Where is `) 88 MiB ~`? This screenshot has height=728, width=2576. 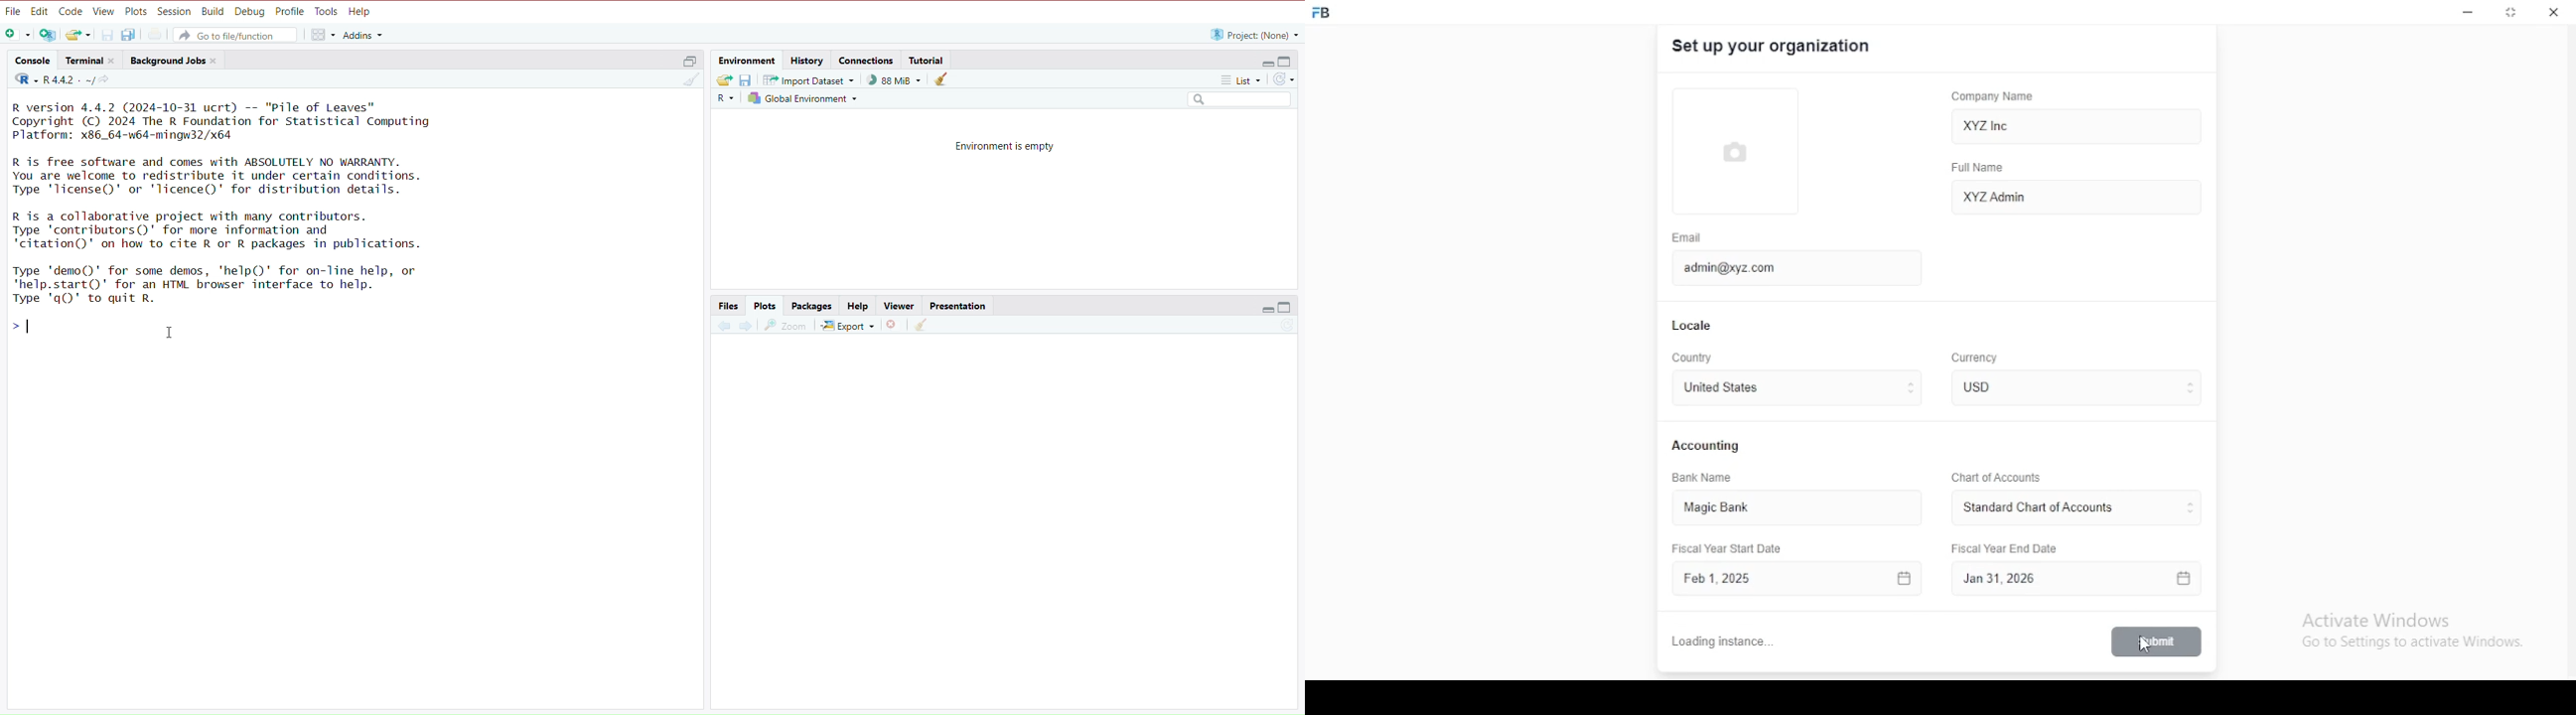 ) 88 MiB ~ is located at coordinates (890, 80).